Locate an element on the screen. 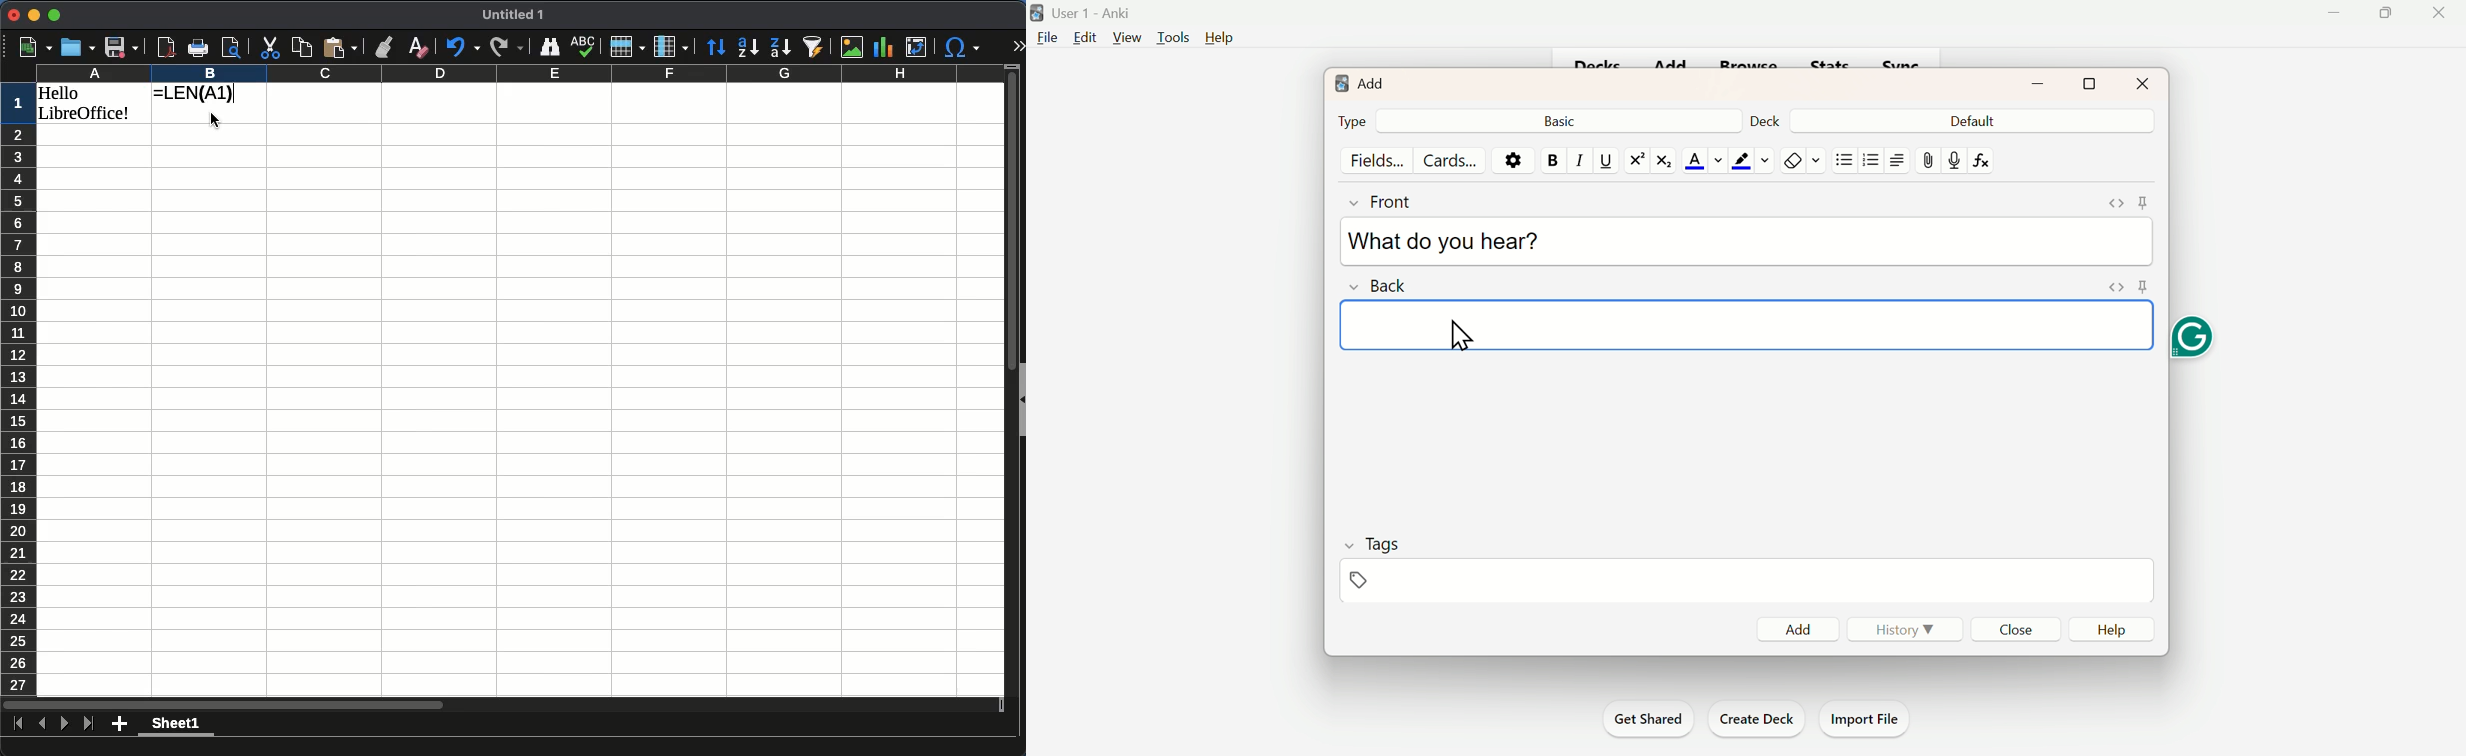  maximize is located at coordinates (2088, 85).